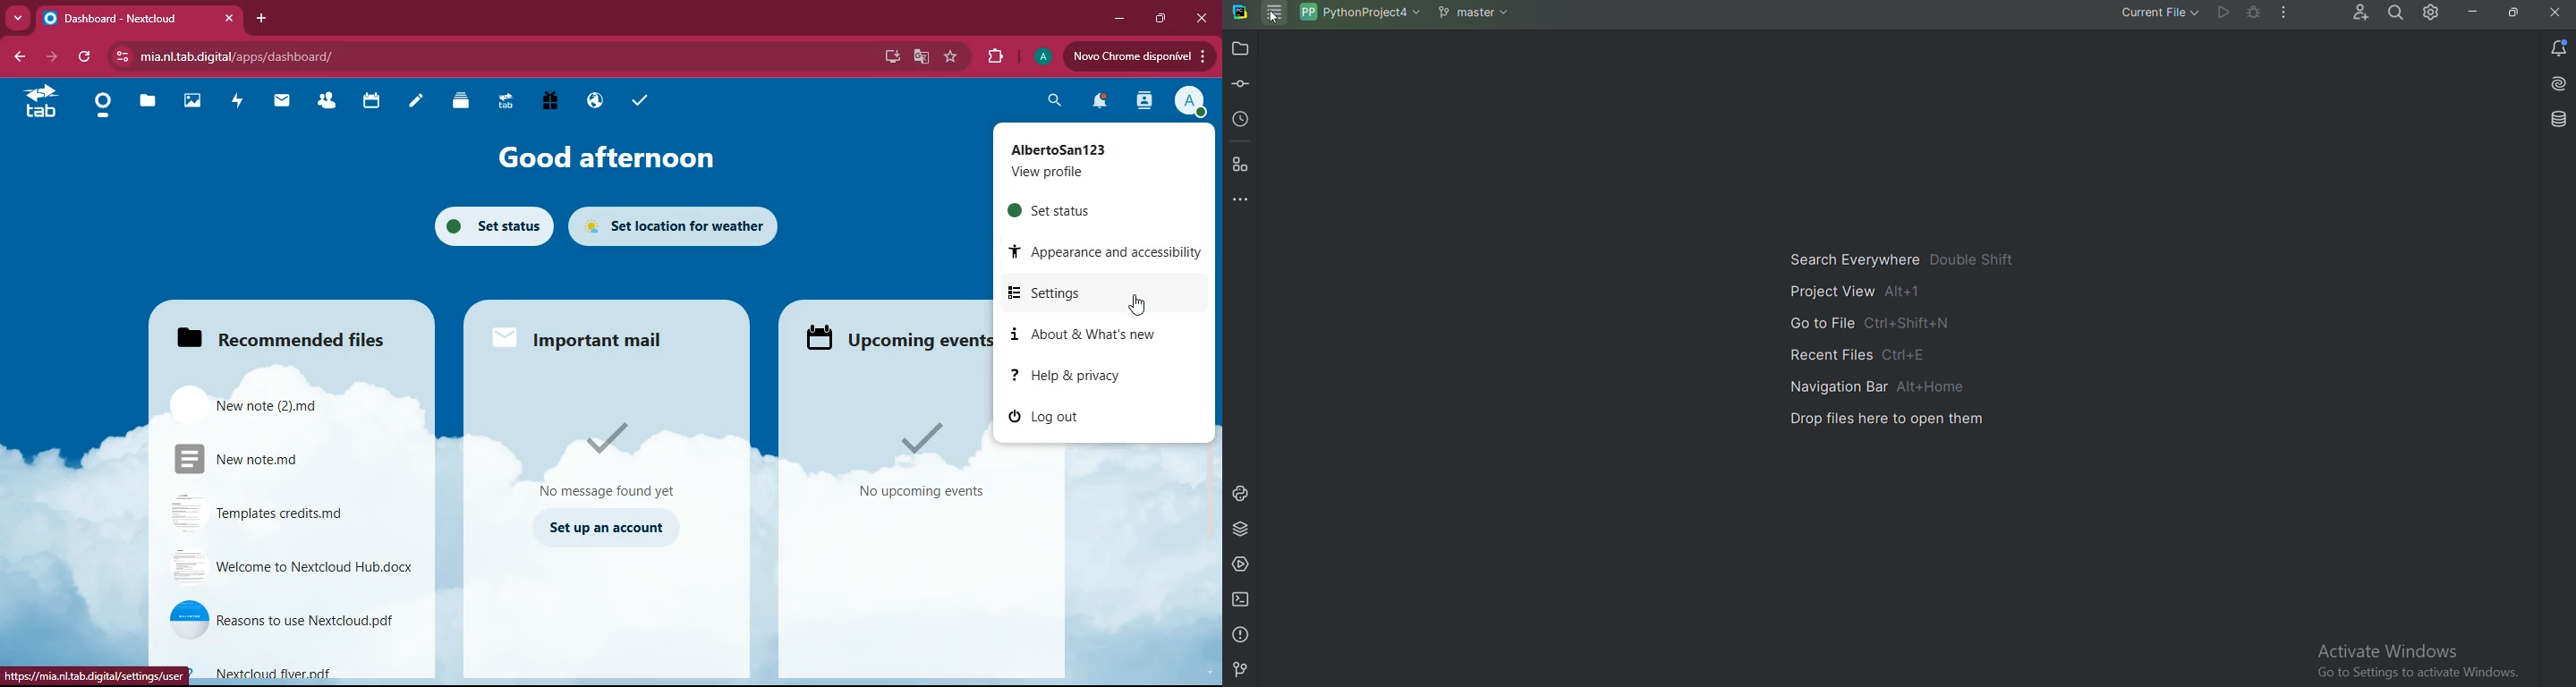 The height and width of the screenshot is (700, 2576). Describe the element at coordinates (191, 103) in the screenshot. I see `images` at that location.